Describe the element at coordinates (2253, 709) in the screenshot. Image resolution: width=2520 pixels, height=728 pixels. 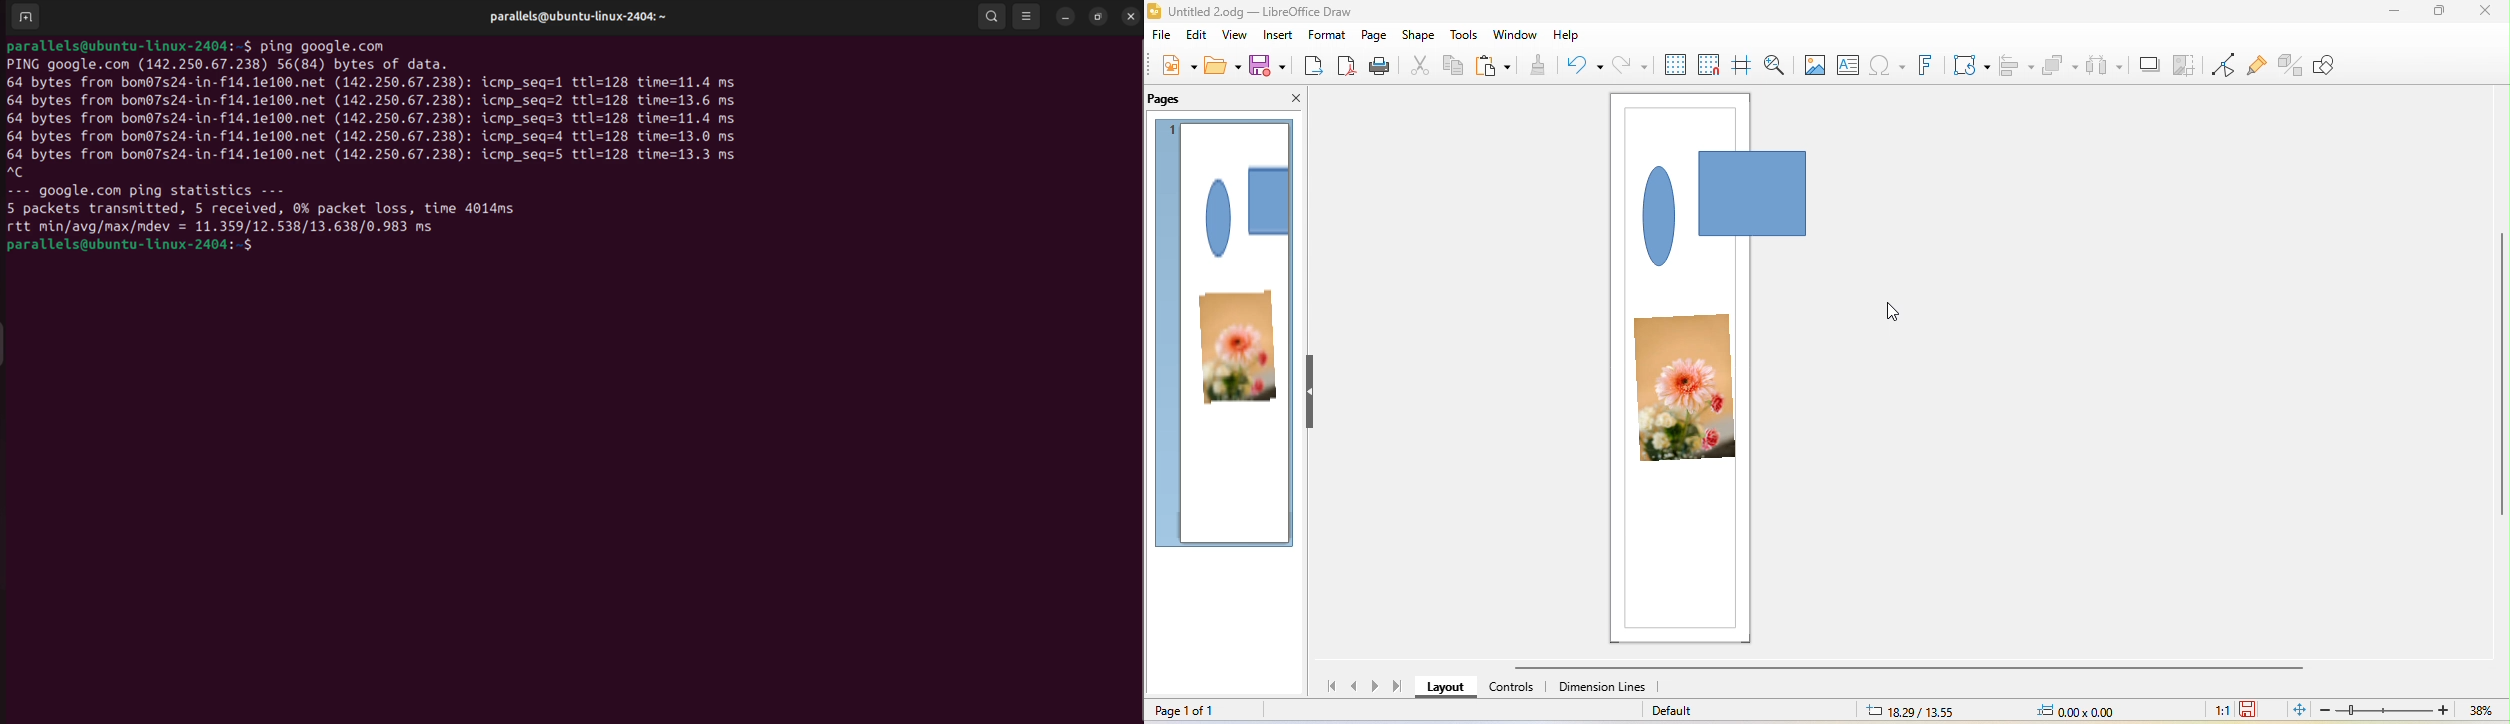
I see `the document has not been modified since last save` at that location.